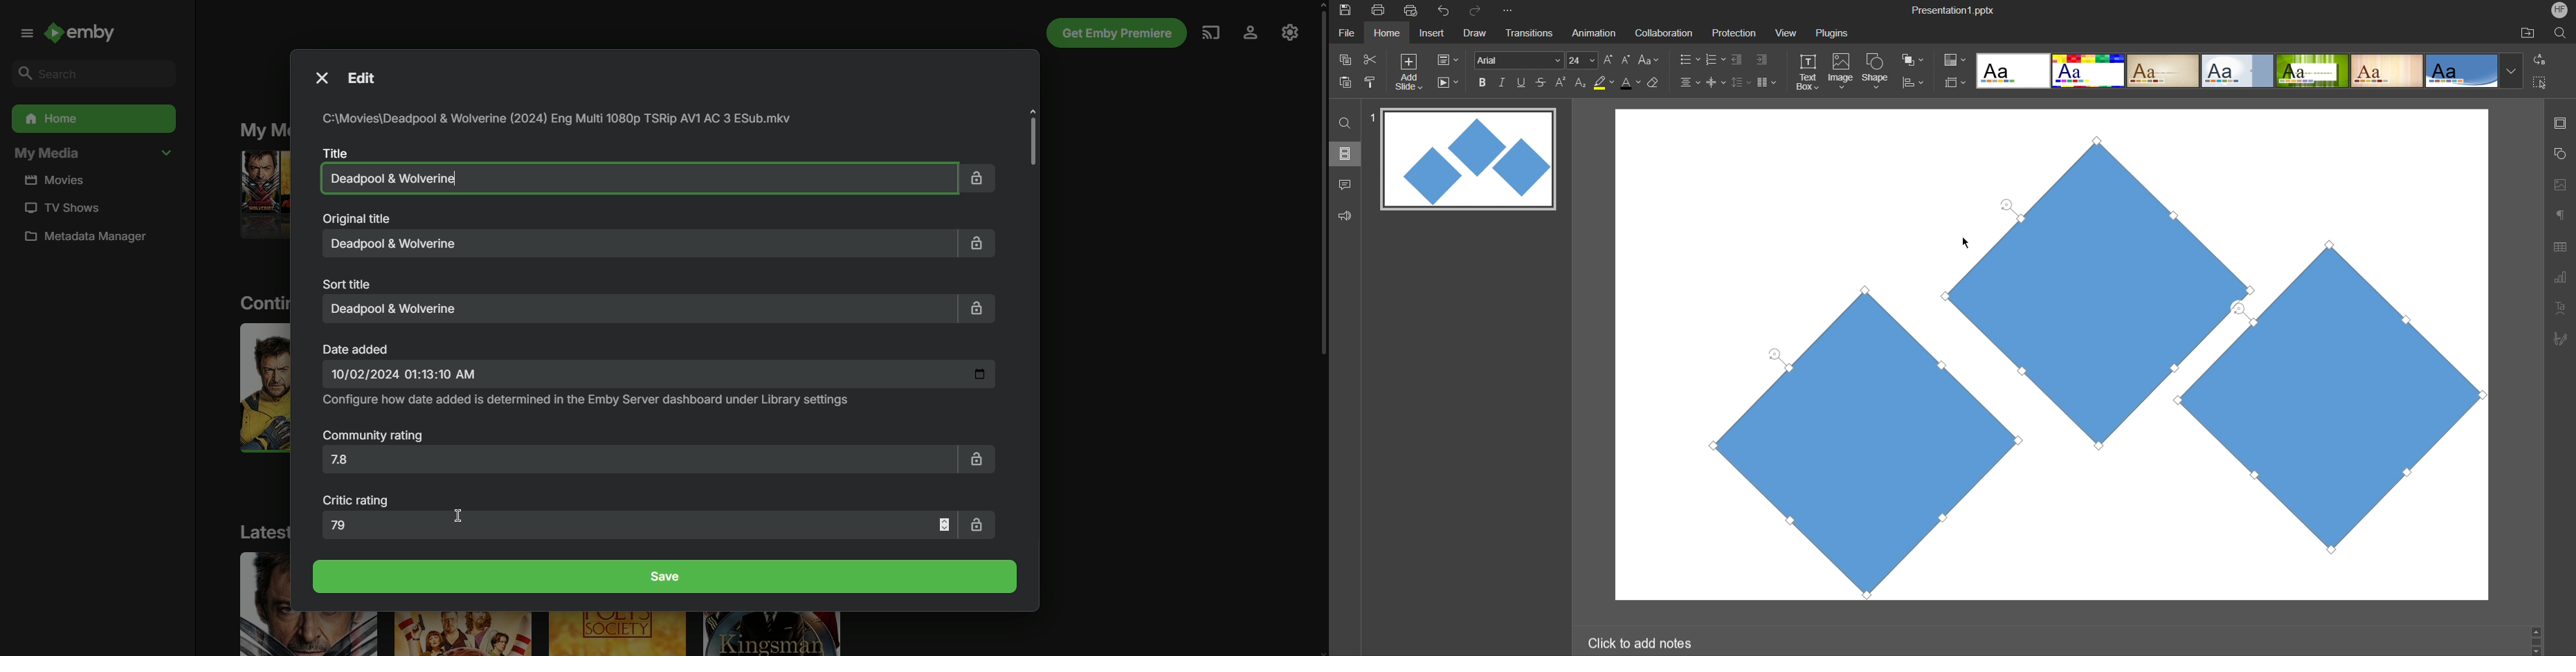 This screenshot has width=2576, height=672. Describe the element at coordinates (1348, 32) in the screenshot. I see `File` at that location.